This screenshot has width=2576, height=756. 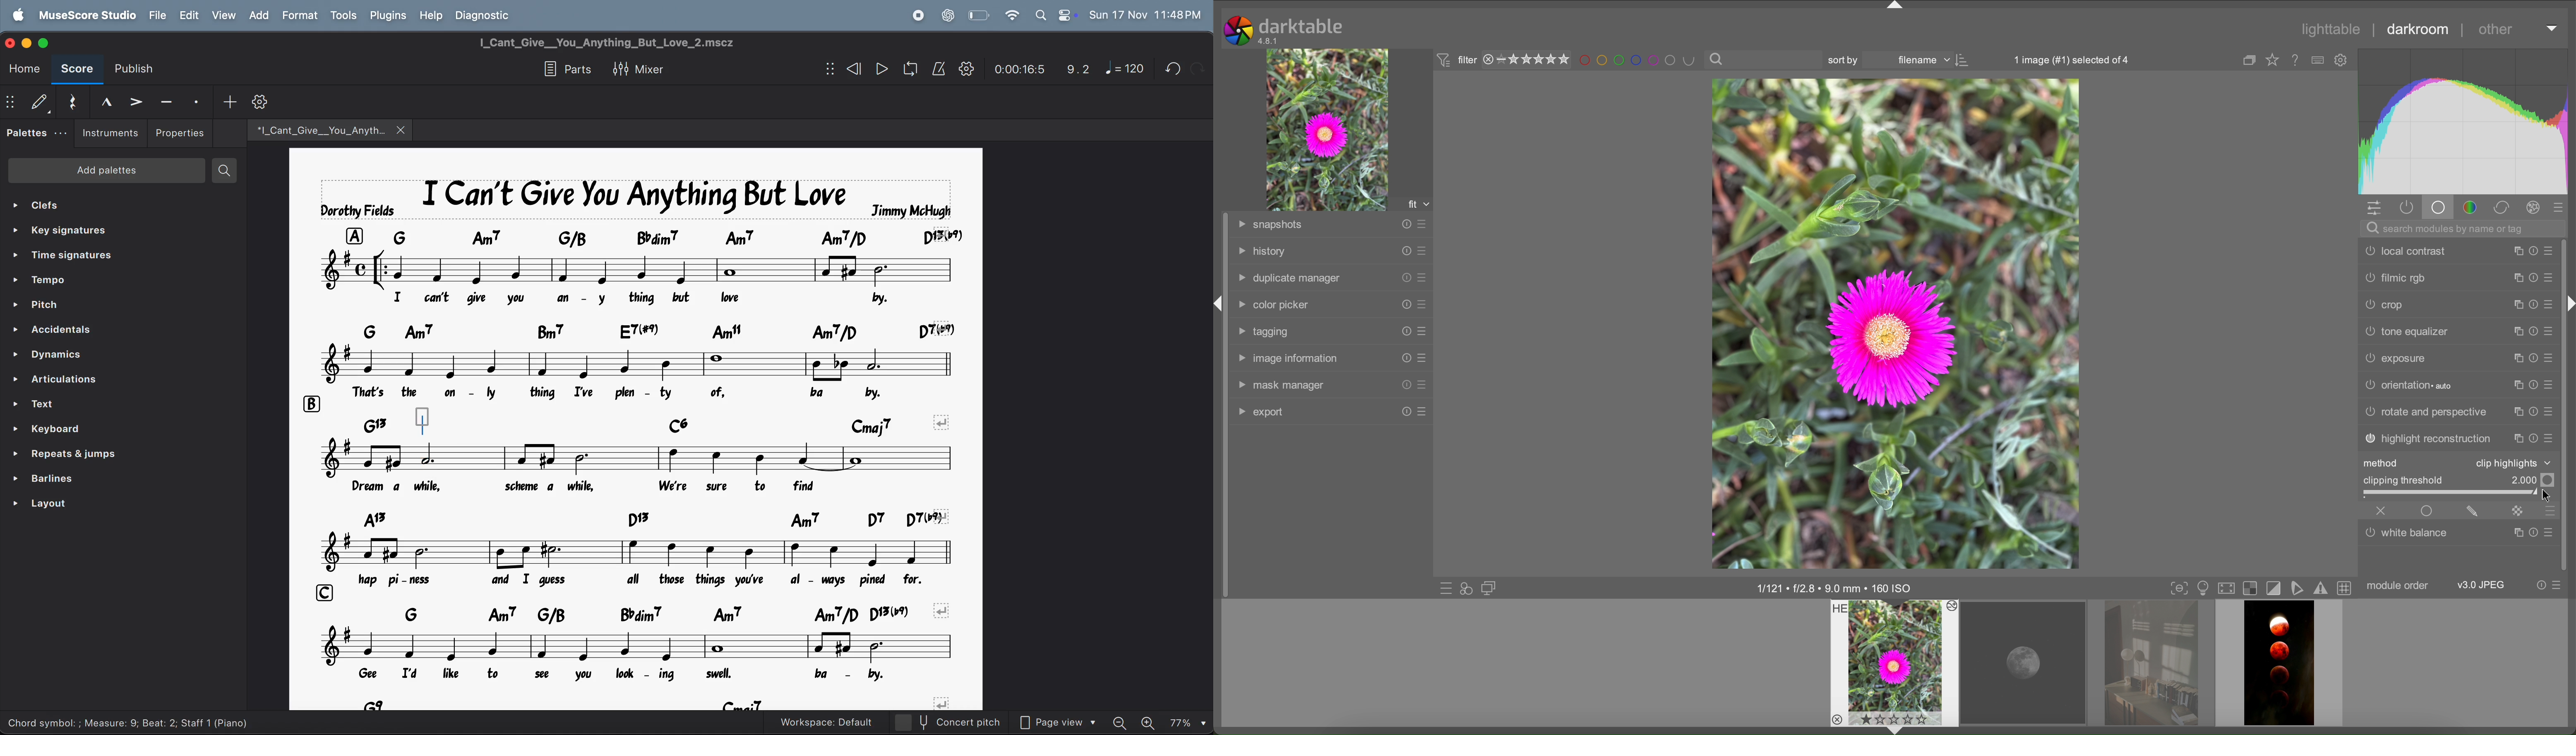 I want to click on color, so click(x=2468, y=207).